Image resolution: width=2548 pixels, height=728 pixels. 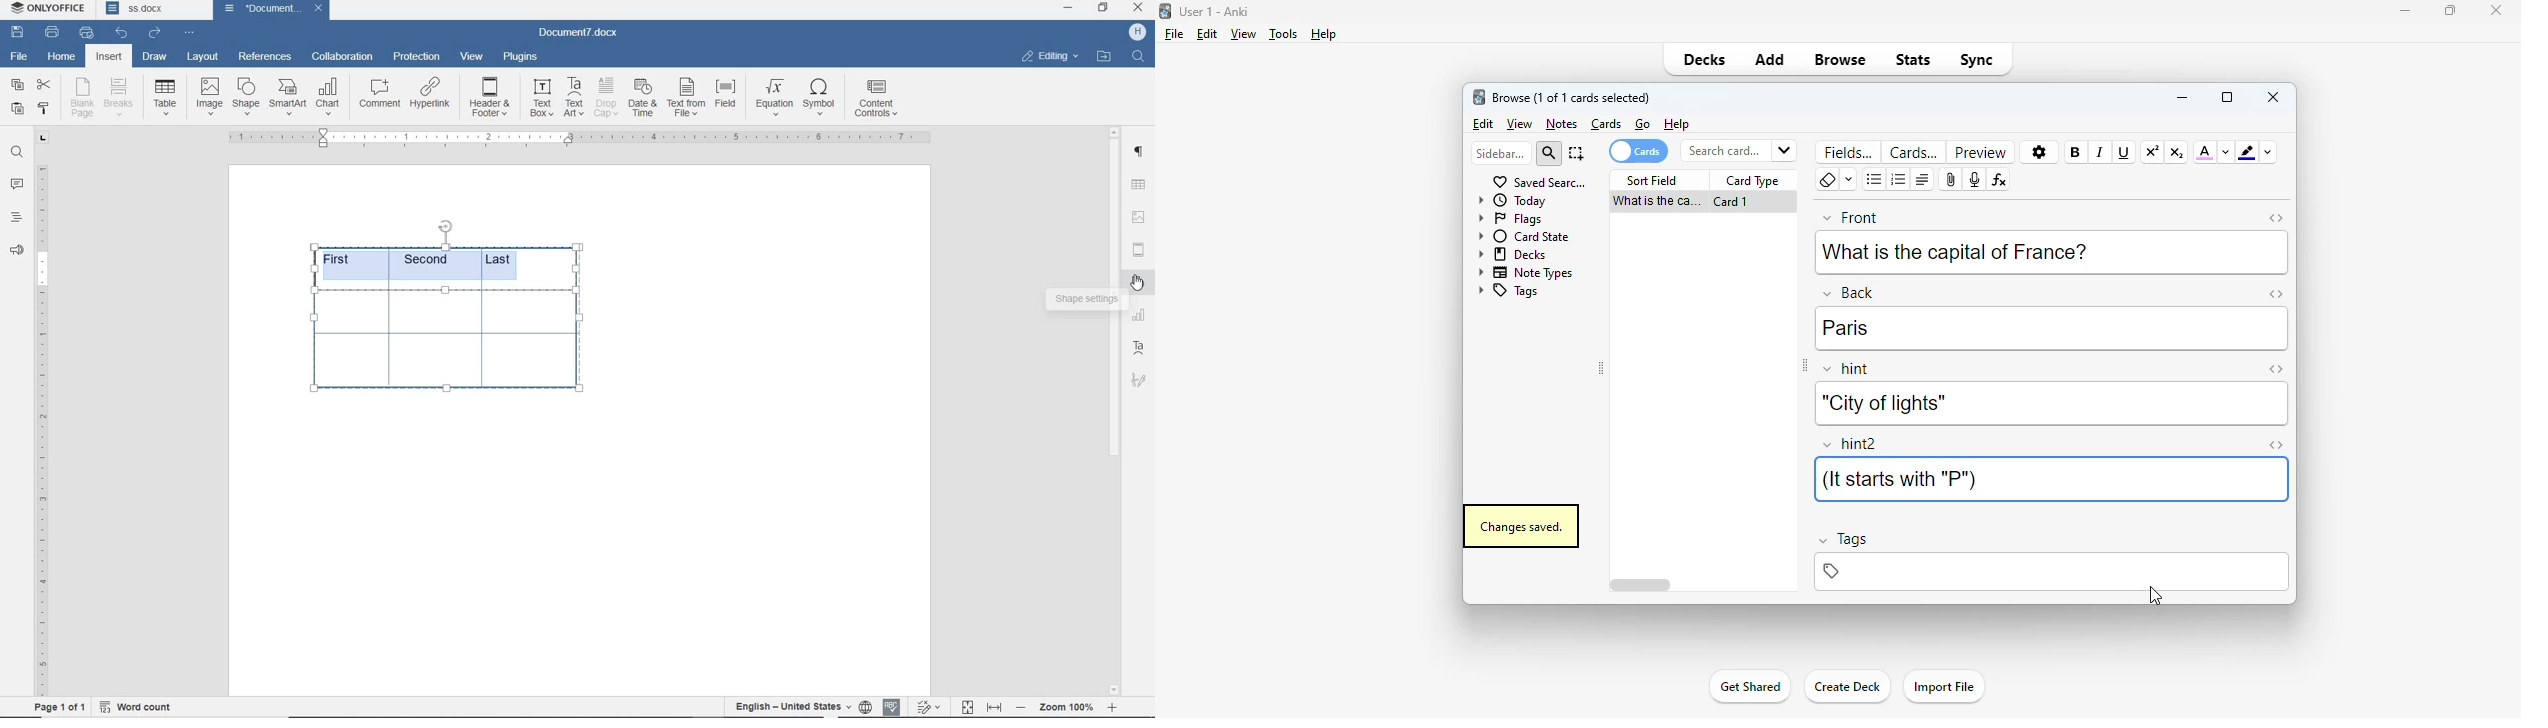 What do you see at coordinates (49, 9) in the screenshot?
I see `system name` at bounding box center [49, 9].